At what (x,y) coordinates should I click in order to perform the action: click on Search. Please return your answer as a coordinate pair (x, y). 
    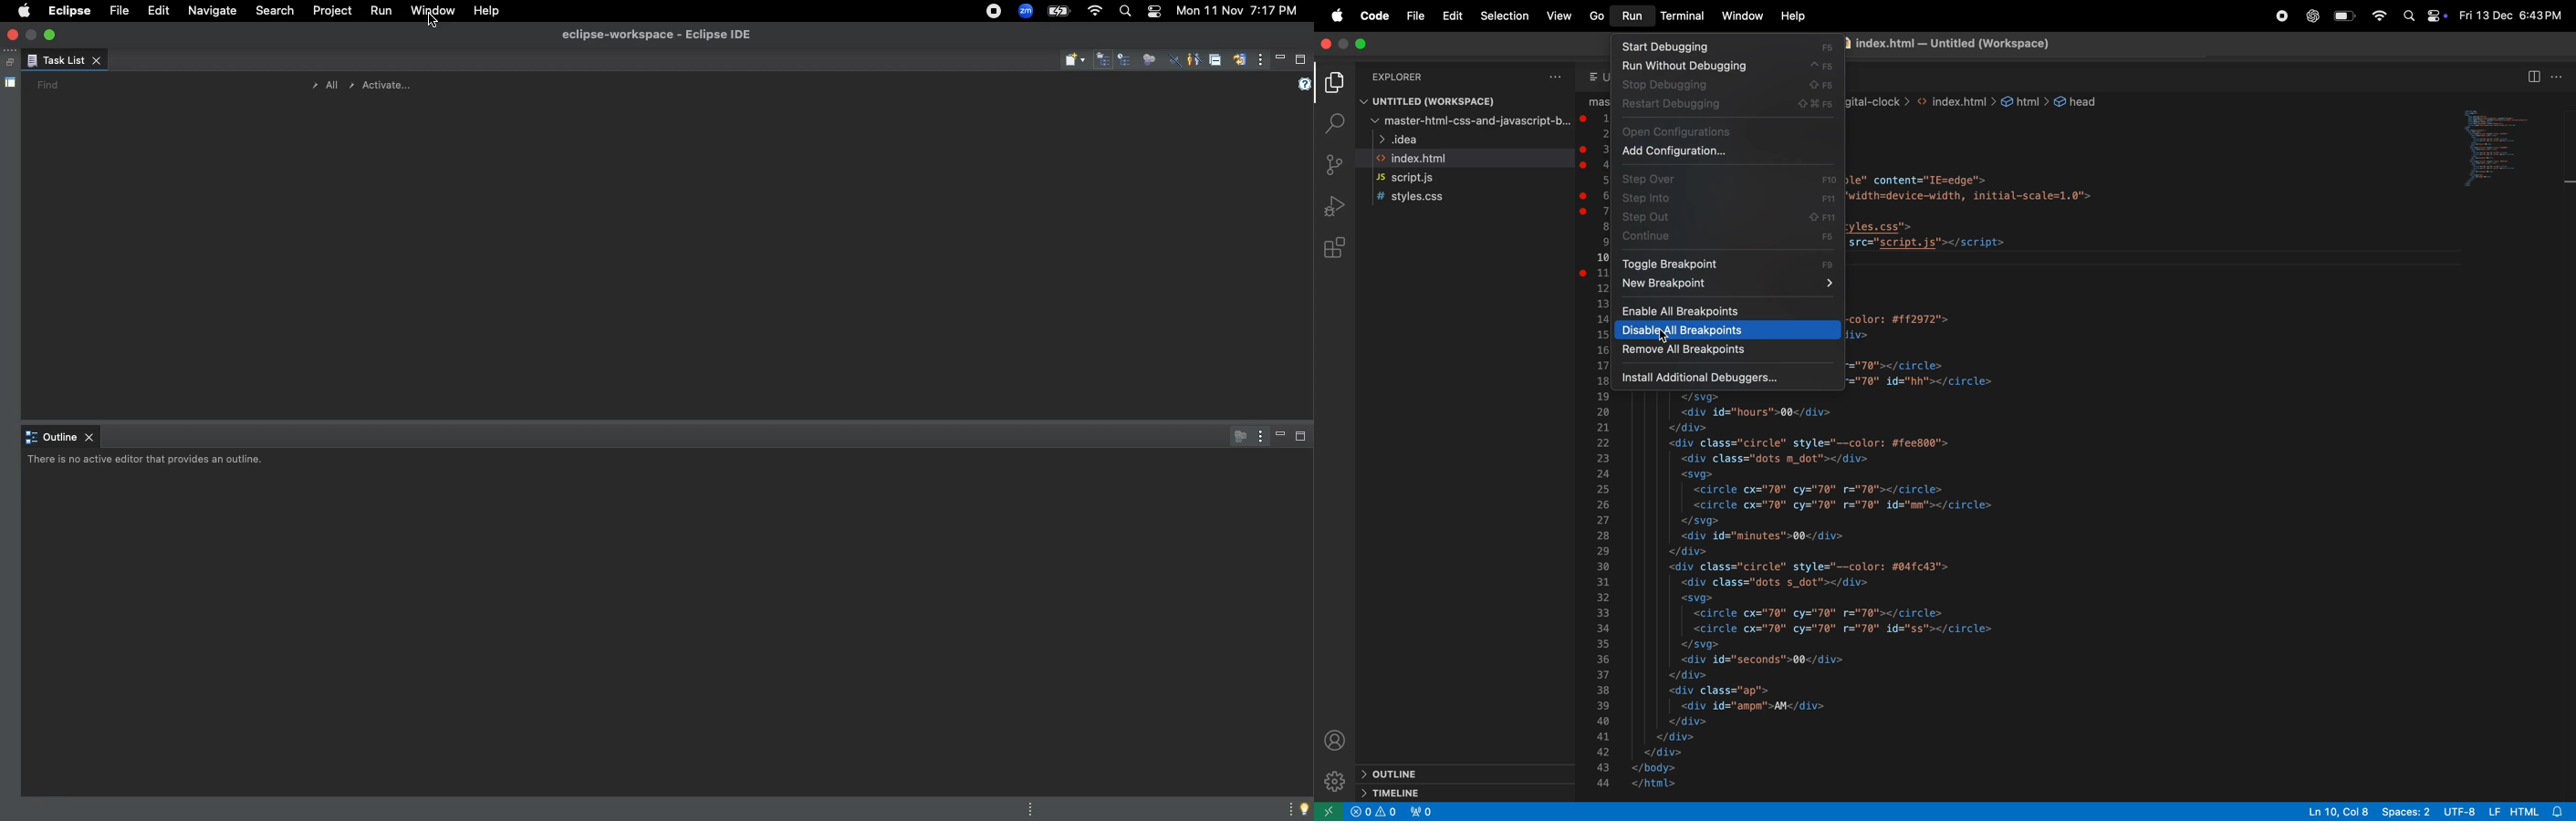
    Looking at the image, I should click on (275, 13).